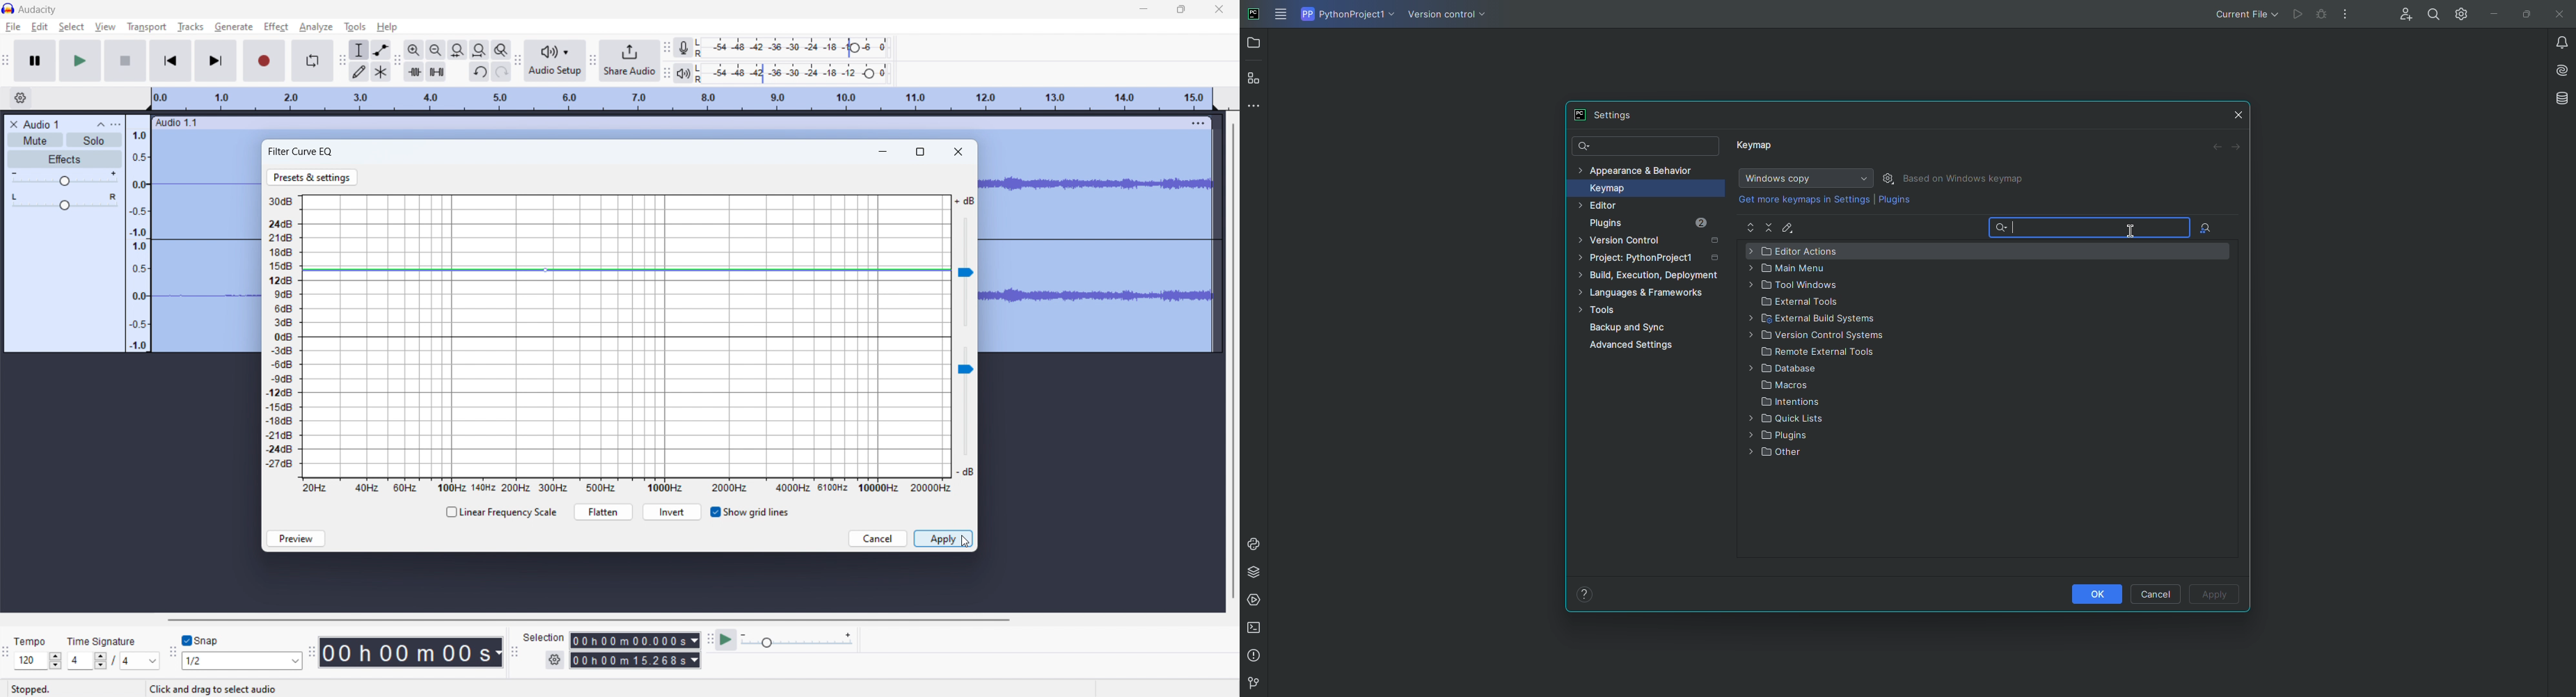  I want to click on audio setup toolbar, so click(518, 60).